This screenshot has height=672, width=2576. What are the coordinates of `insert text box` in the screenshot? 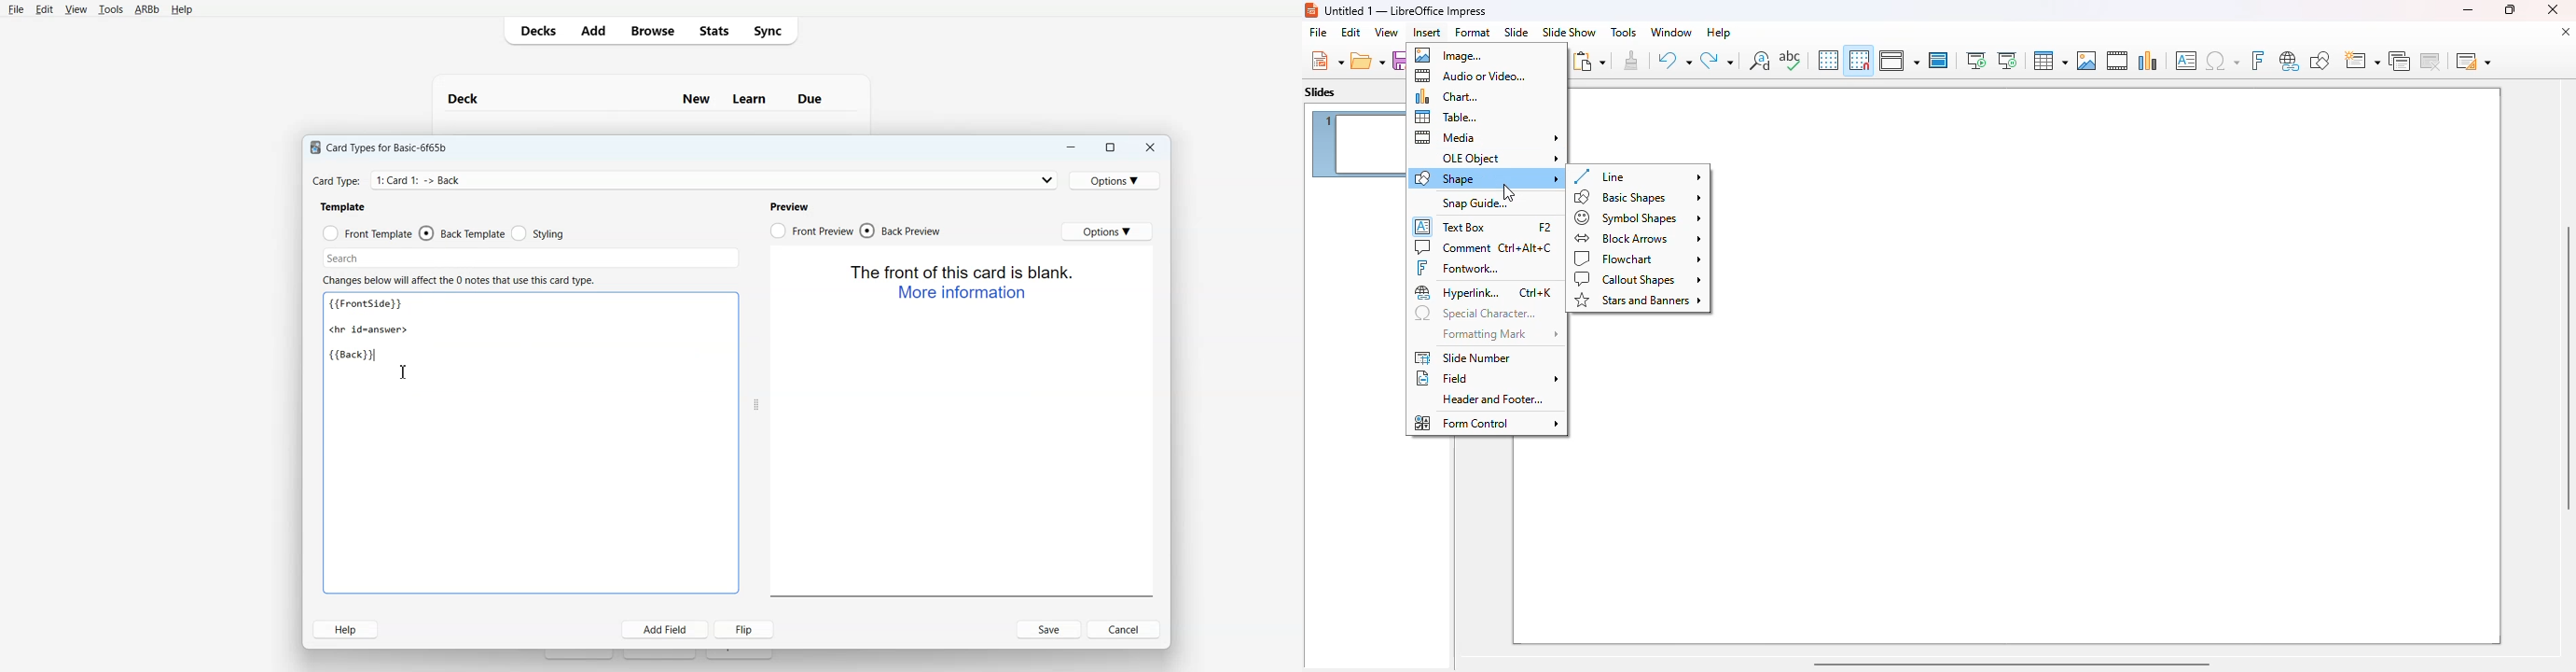 It's located at (2186, 61).